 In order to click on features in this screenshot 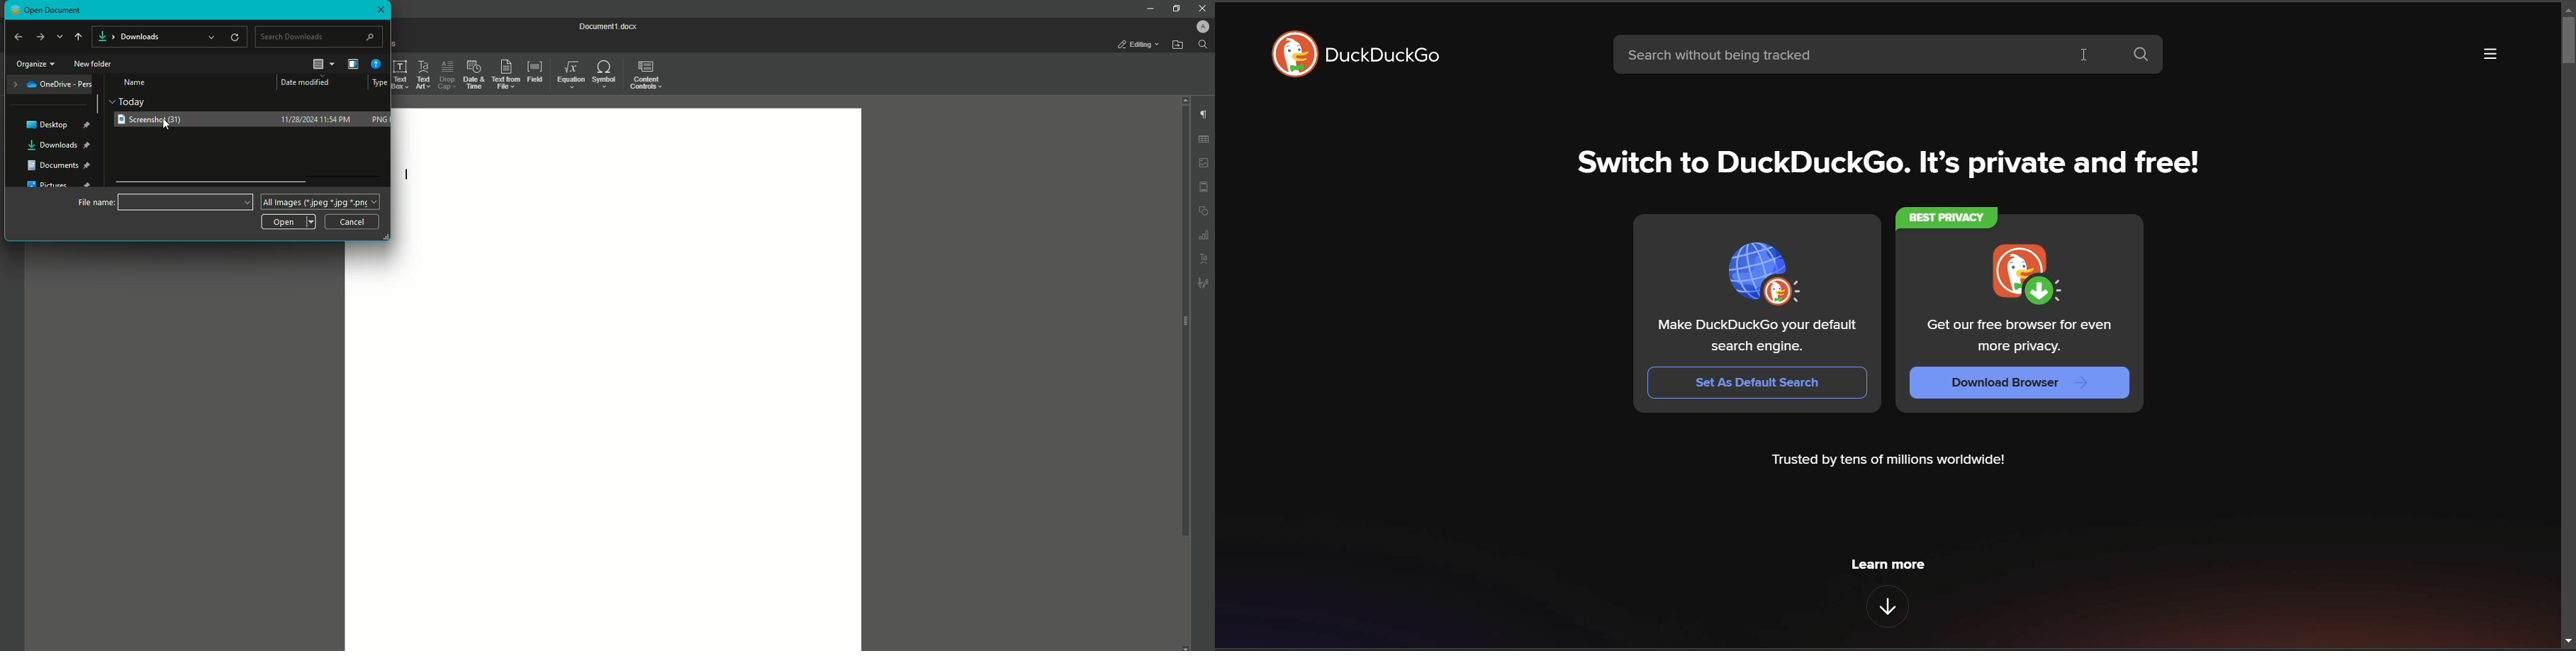, I will do `click(1887, 606)`.